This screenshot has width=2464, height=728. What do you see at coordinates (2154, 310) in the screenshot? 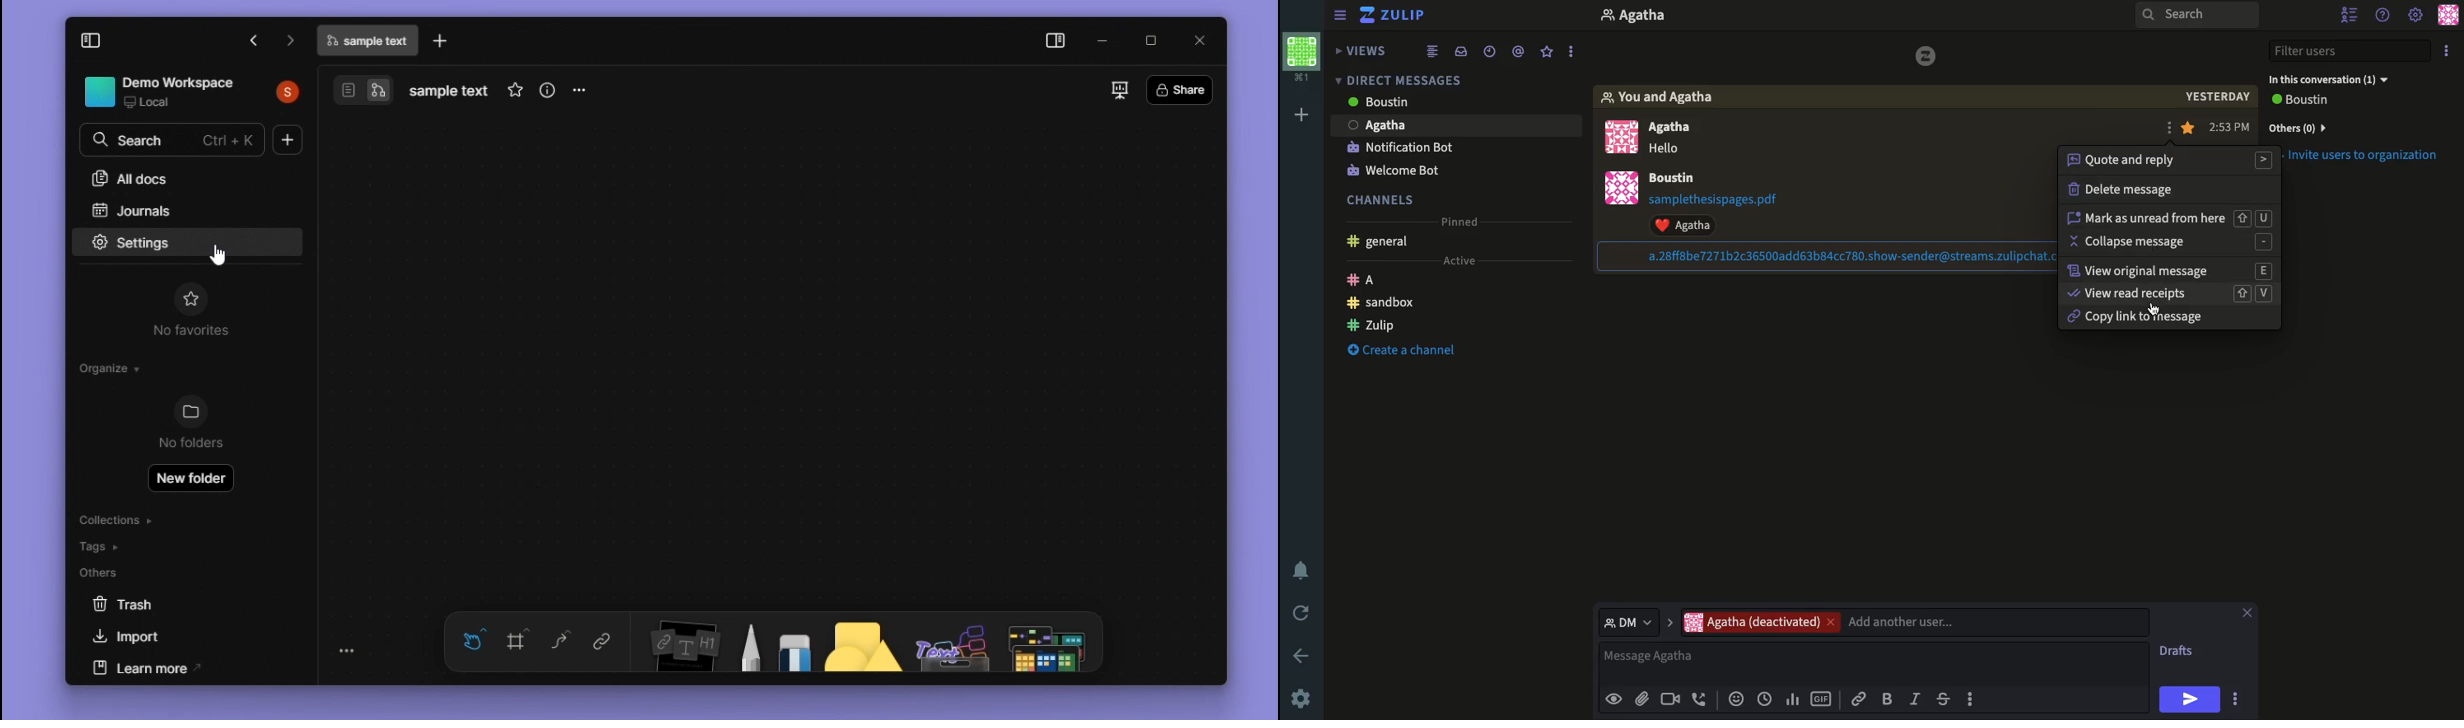
I see `pointer` at bounding box center [2154, 310].